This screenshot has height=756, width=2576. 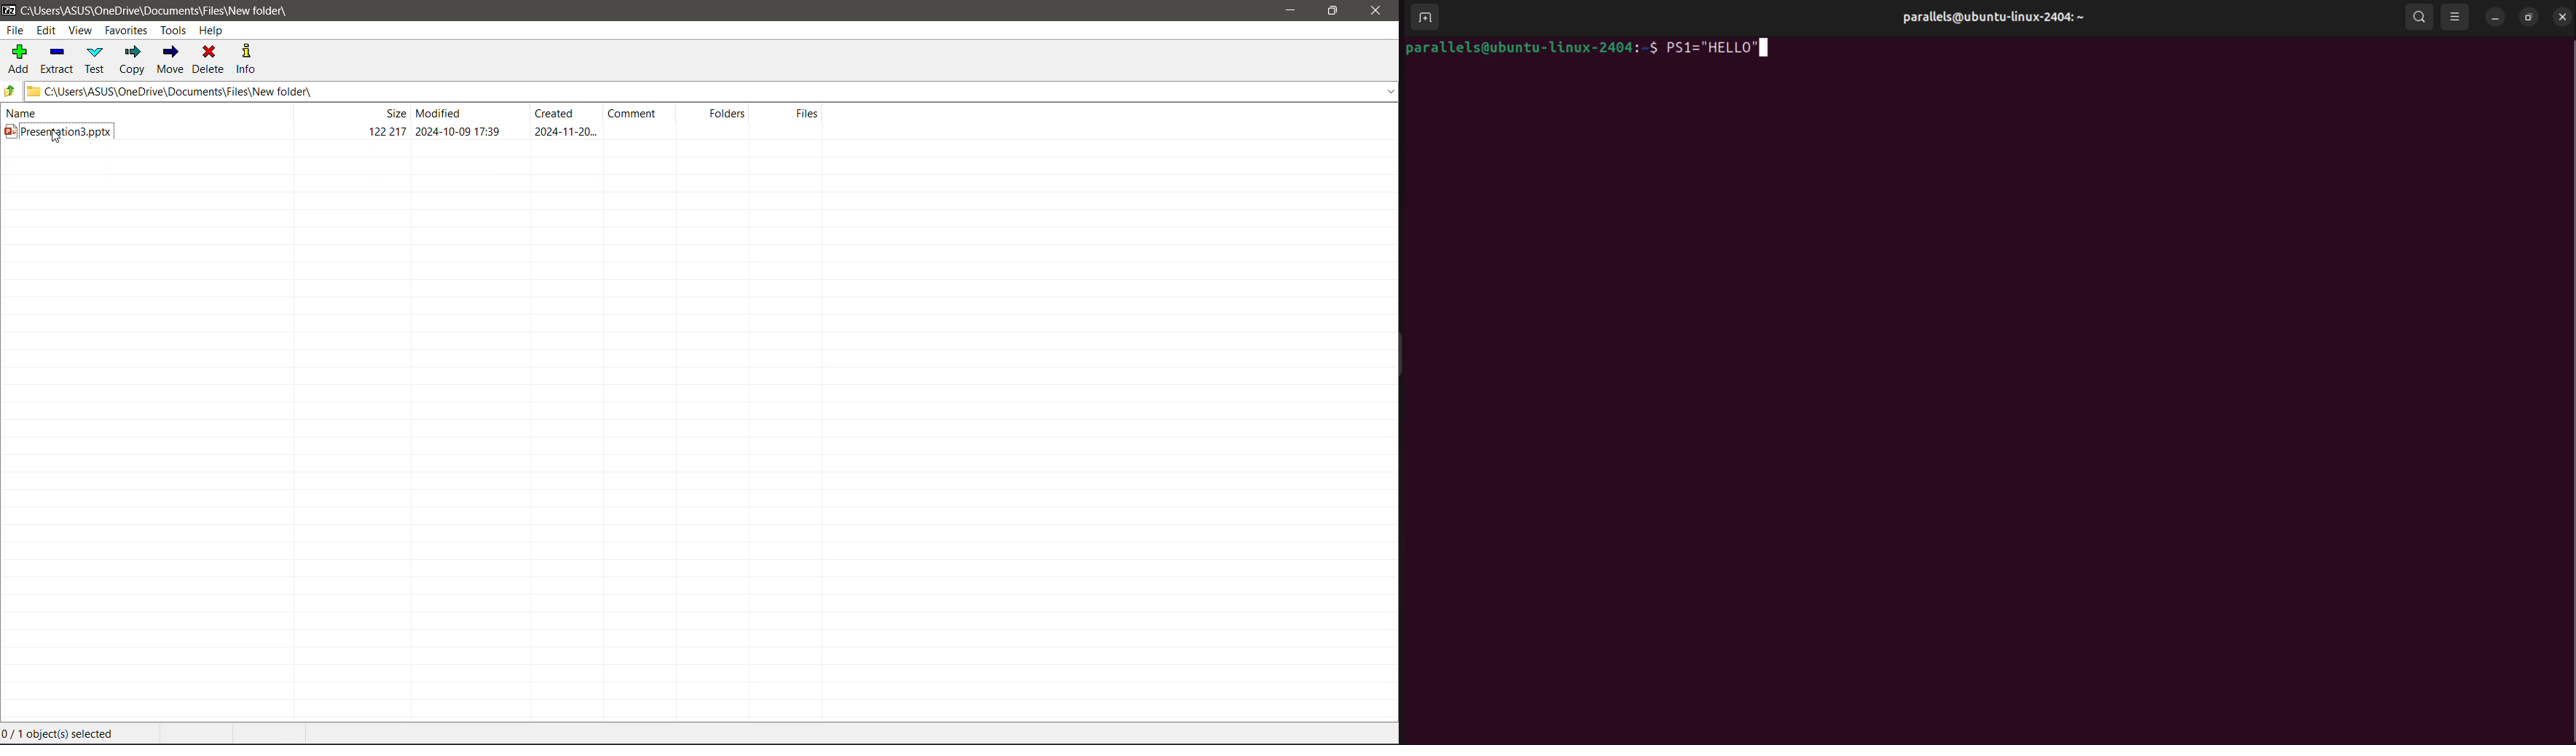 What do you see at coordinates (127, 30) in the screenshot?
I see `Favorites` at bounding box center [127, 30].